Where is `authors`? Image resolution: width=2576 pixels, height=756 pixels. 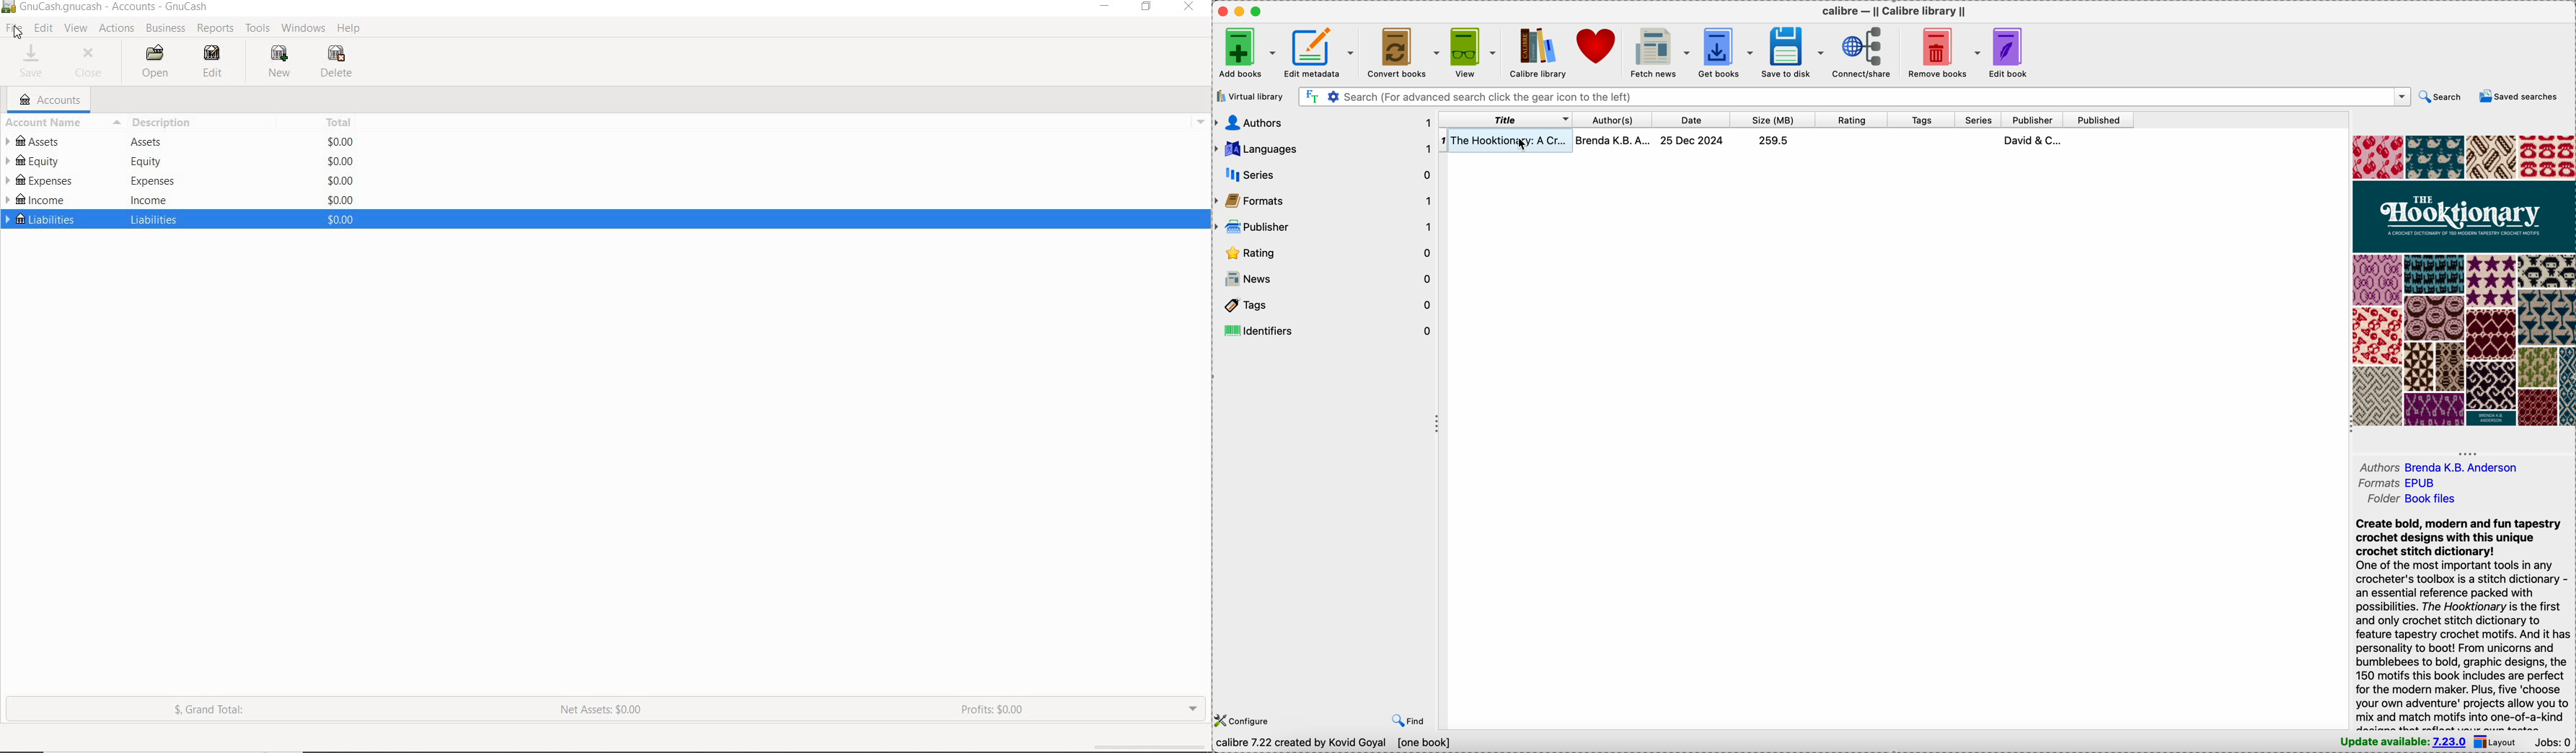 authors is located at coordinates (2439, 467).